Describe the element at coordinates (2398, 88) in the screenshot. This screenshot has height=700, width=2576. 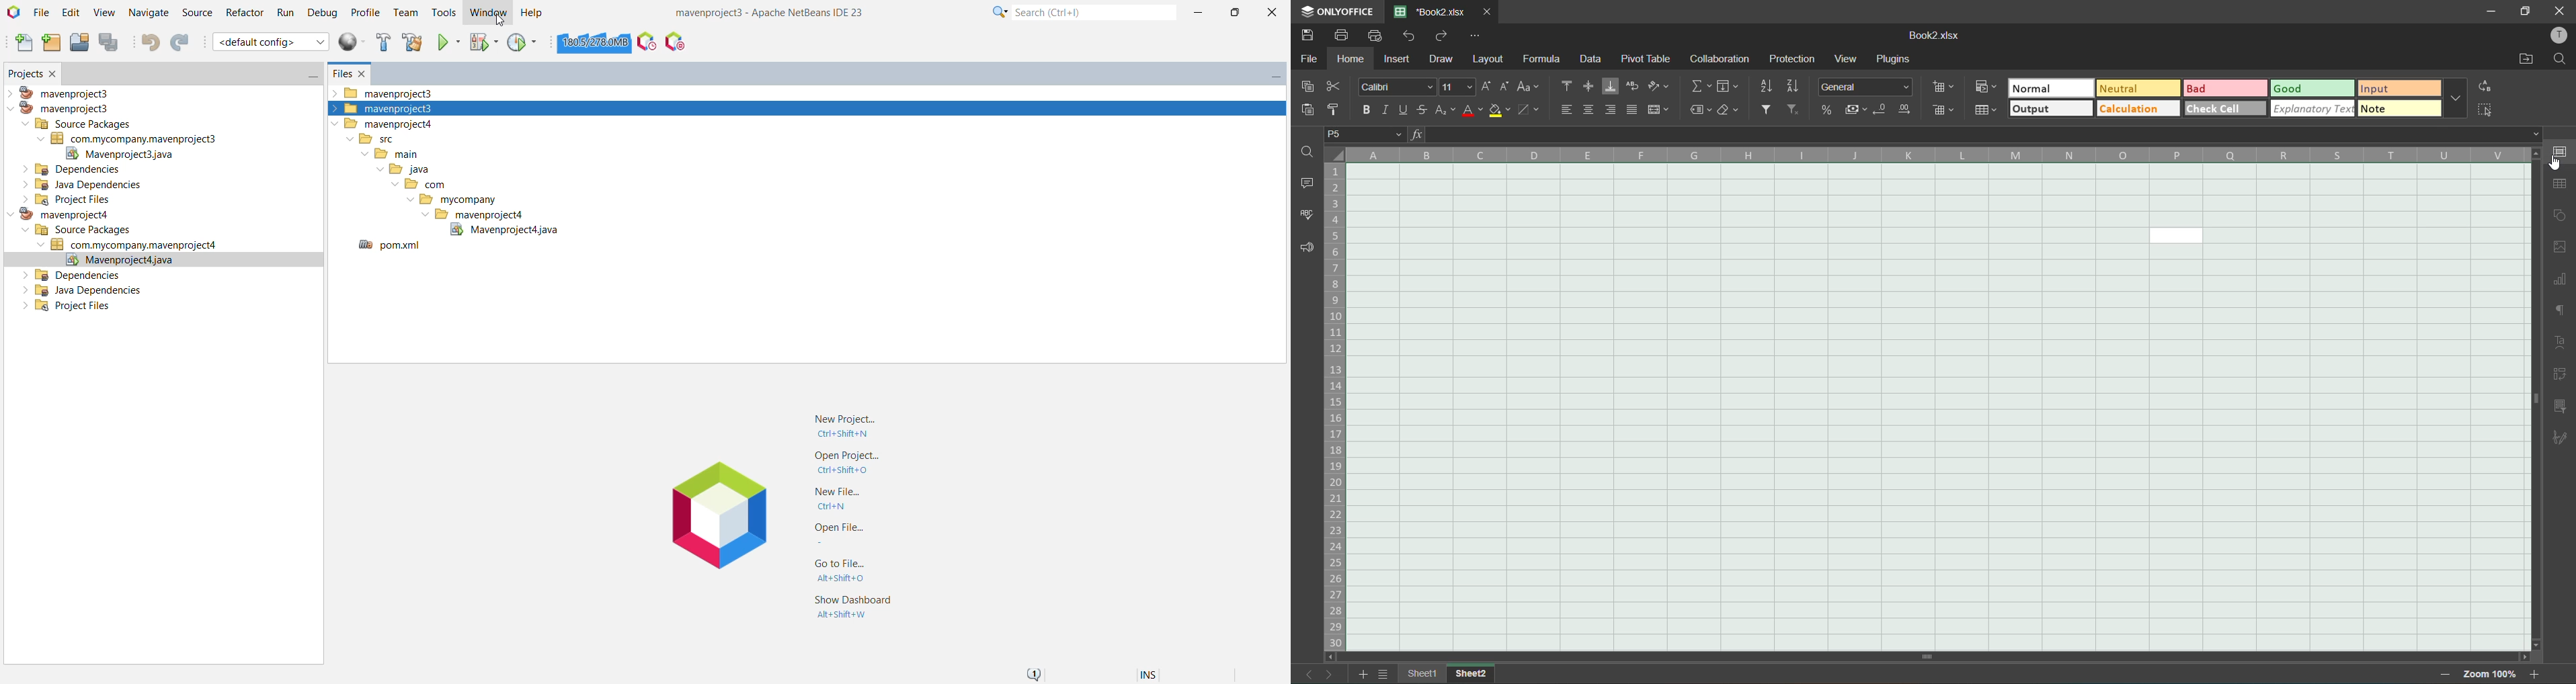
I see `input` at that location.